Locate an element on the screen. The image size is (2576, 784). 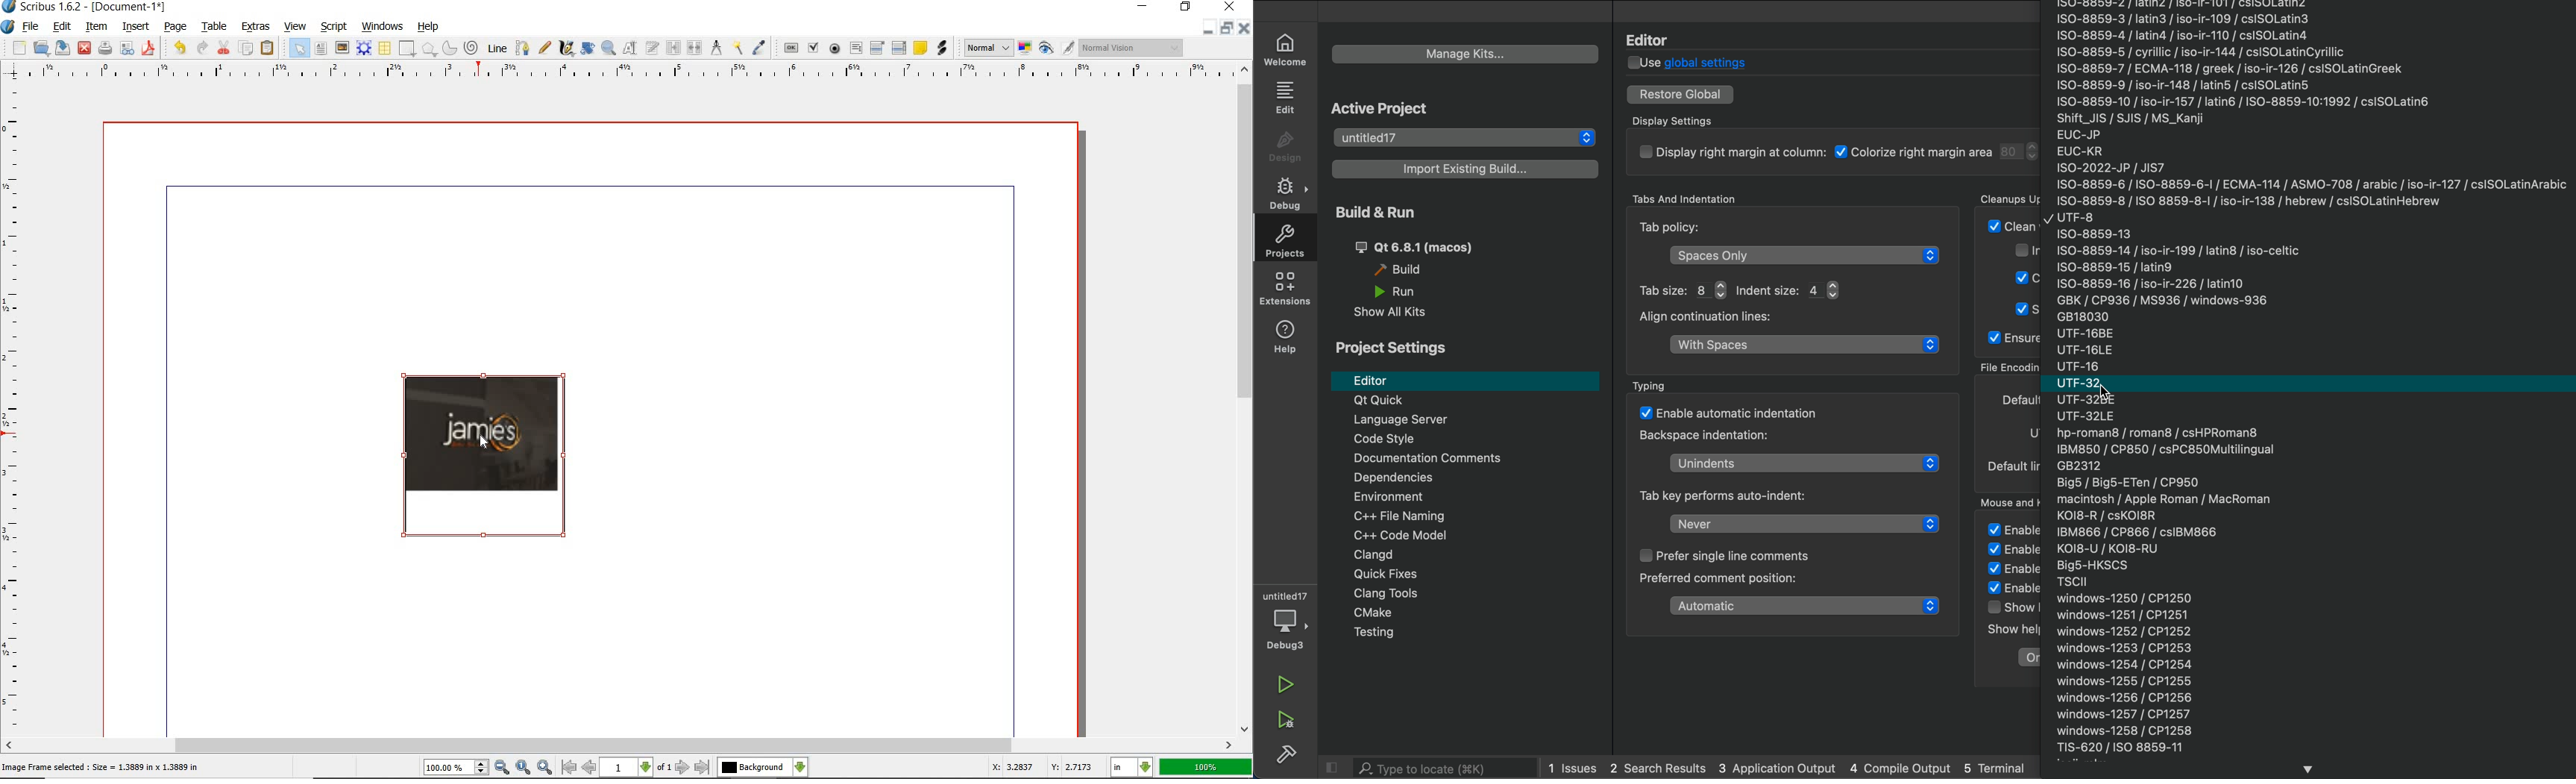
eye dropper is located at coordinates (758, 48).